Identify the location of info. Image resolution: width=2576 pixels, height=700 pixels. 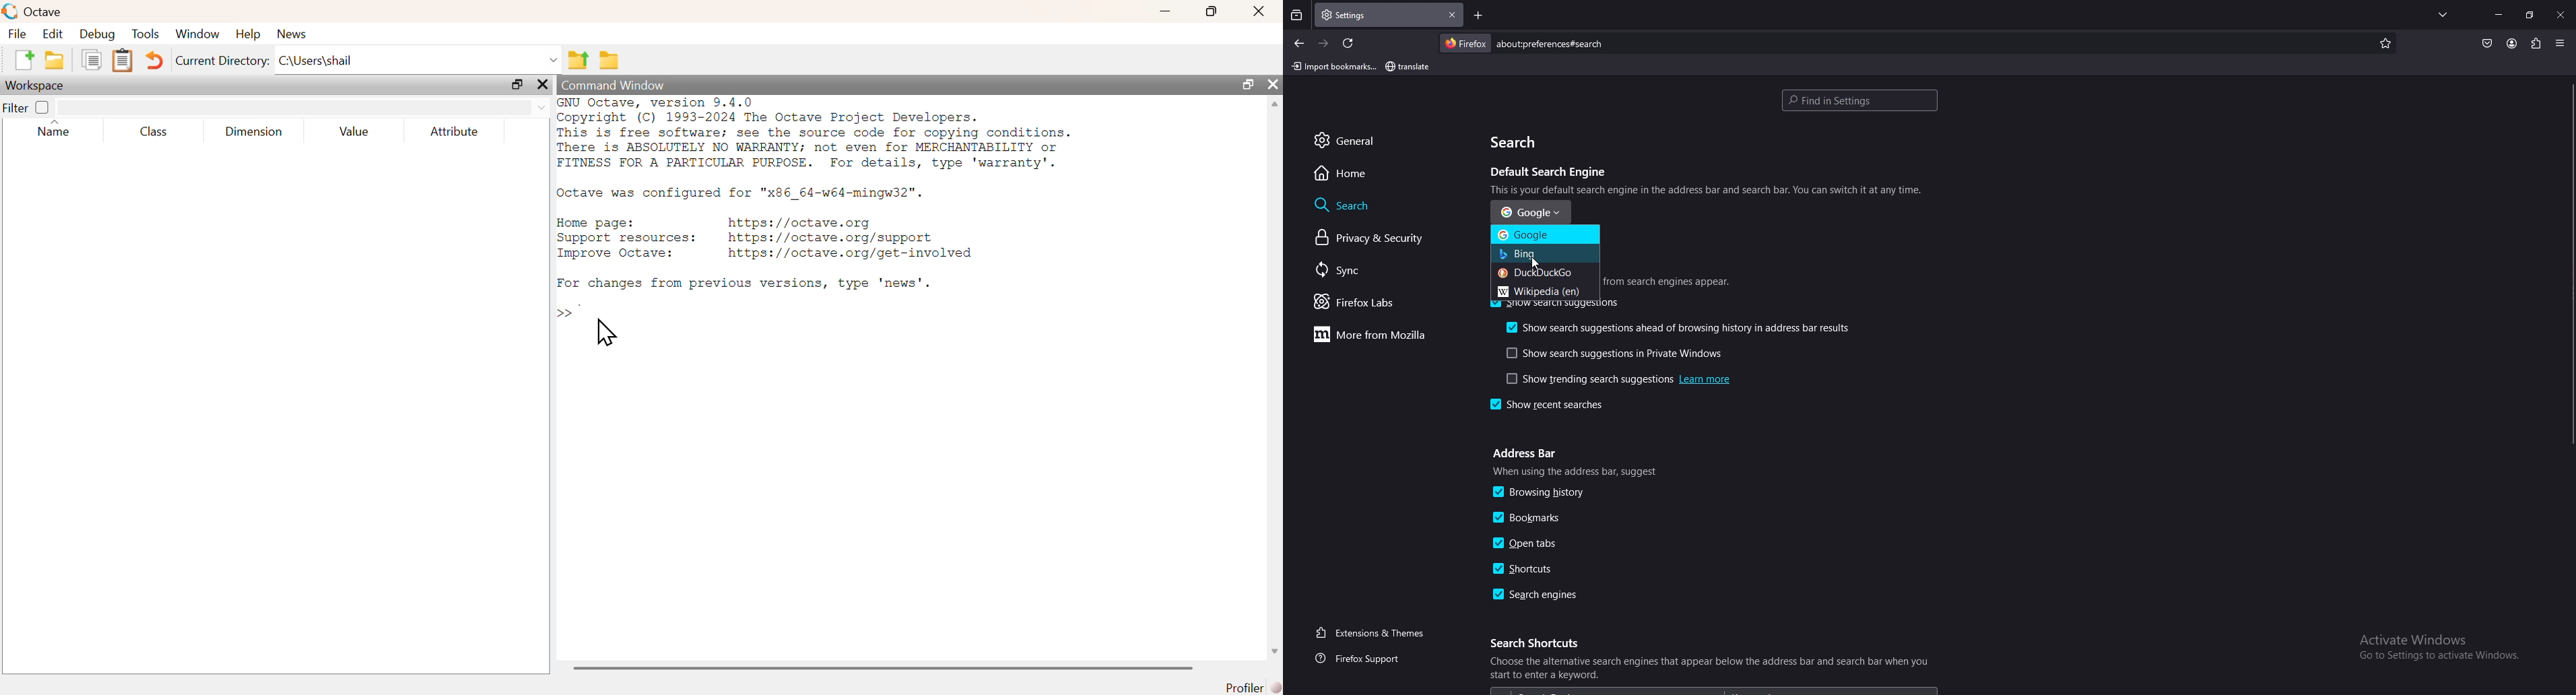
(1708, 189).